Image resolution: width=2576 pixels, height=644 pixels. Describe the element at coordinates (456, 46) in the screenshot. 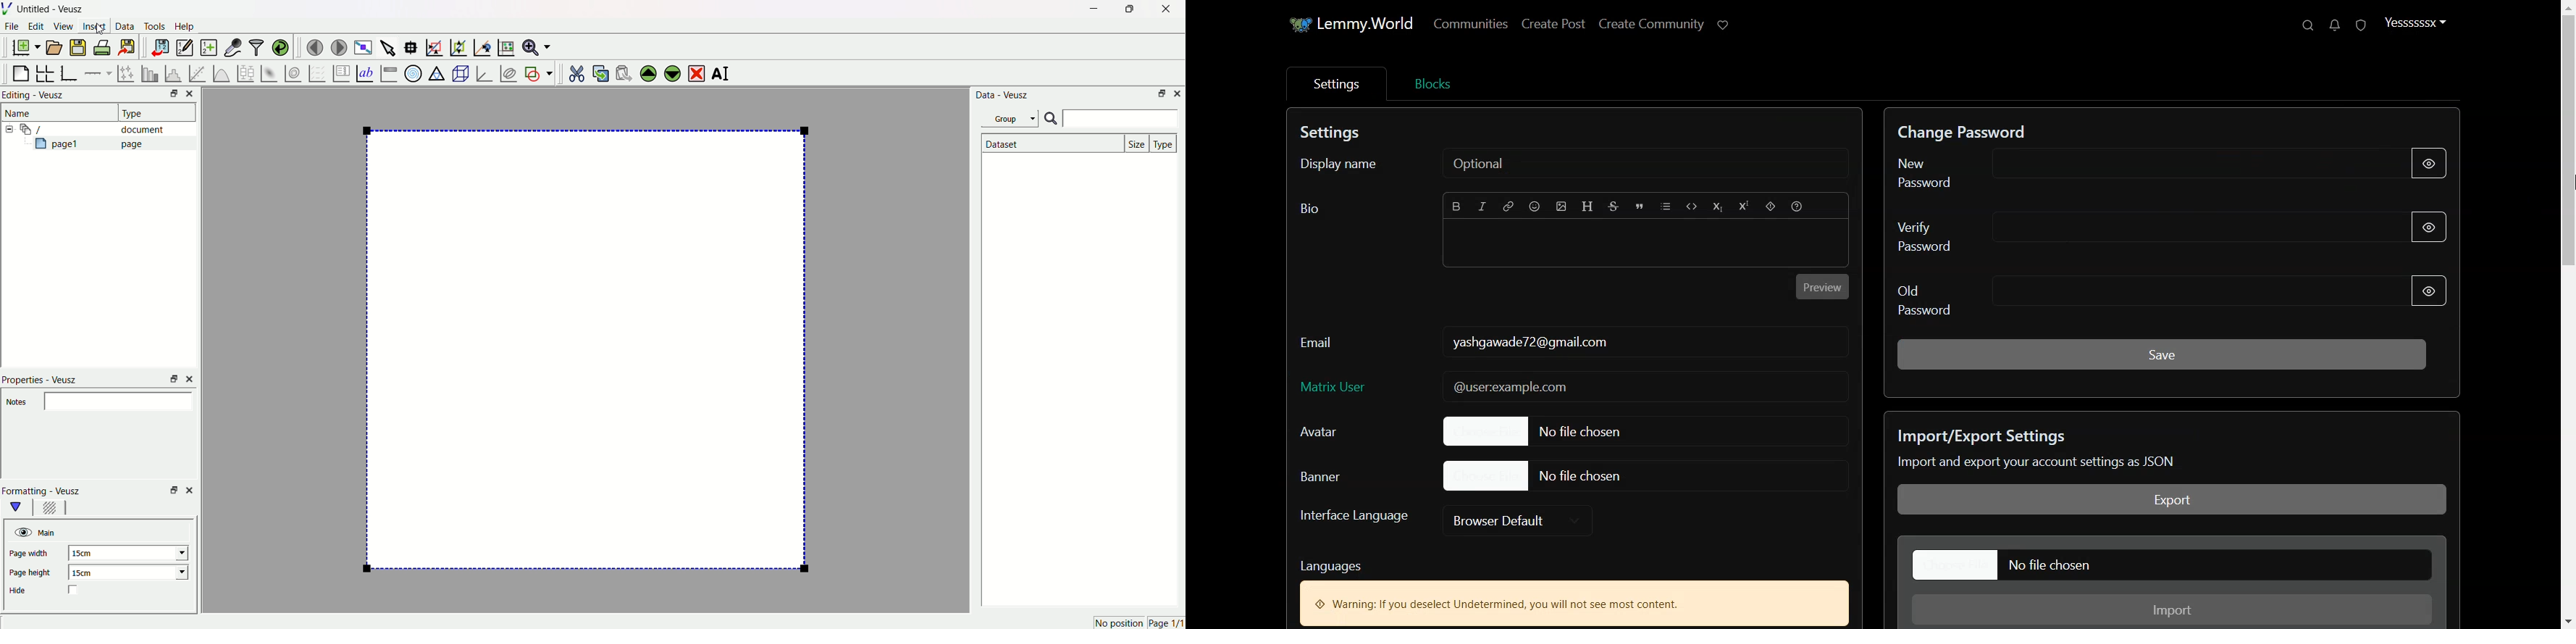

I see `zoom the graph axes` at that location.